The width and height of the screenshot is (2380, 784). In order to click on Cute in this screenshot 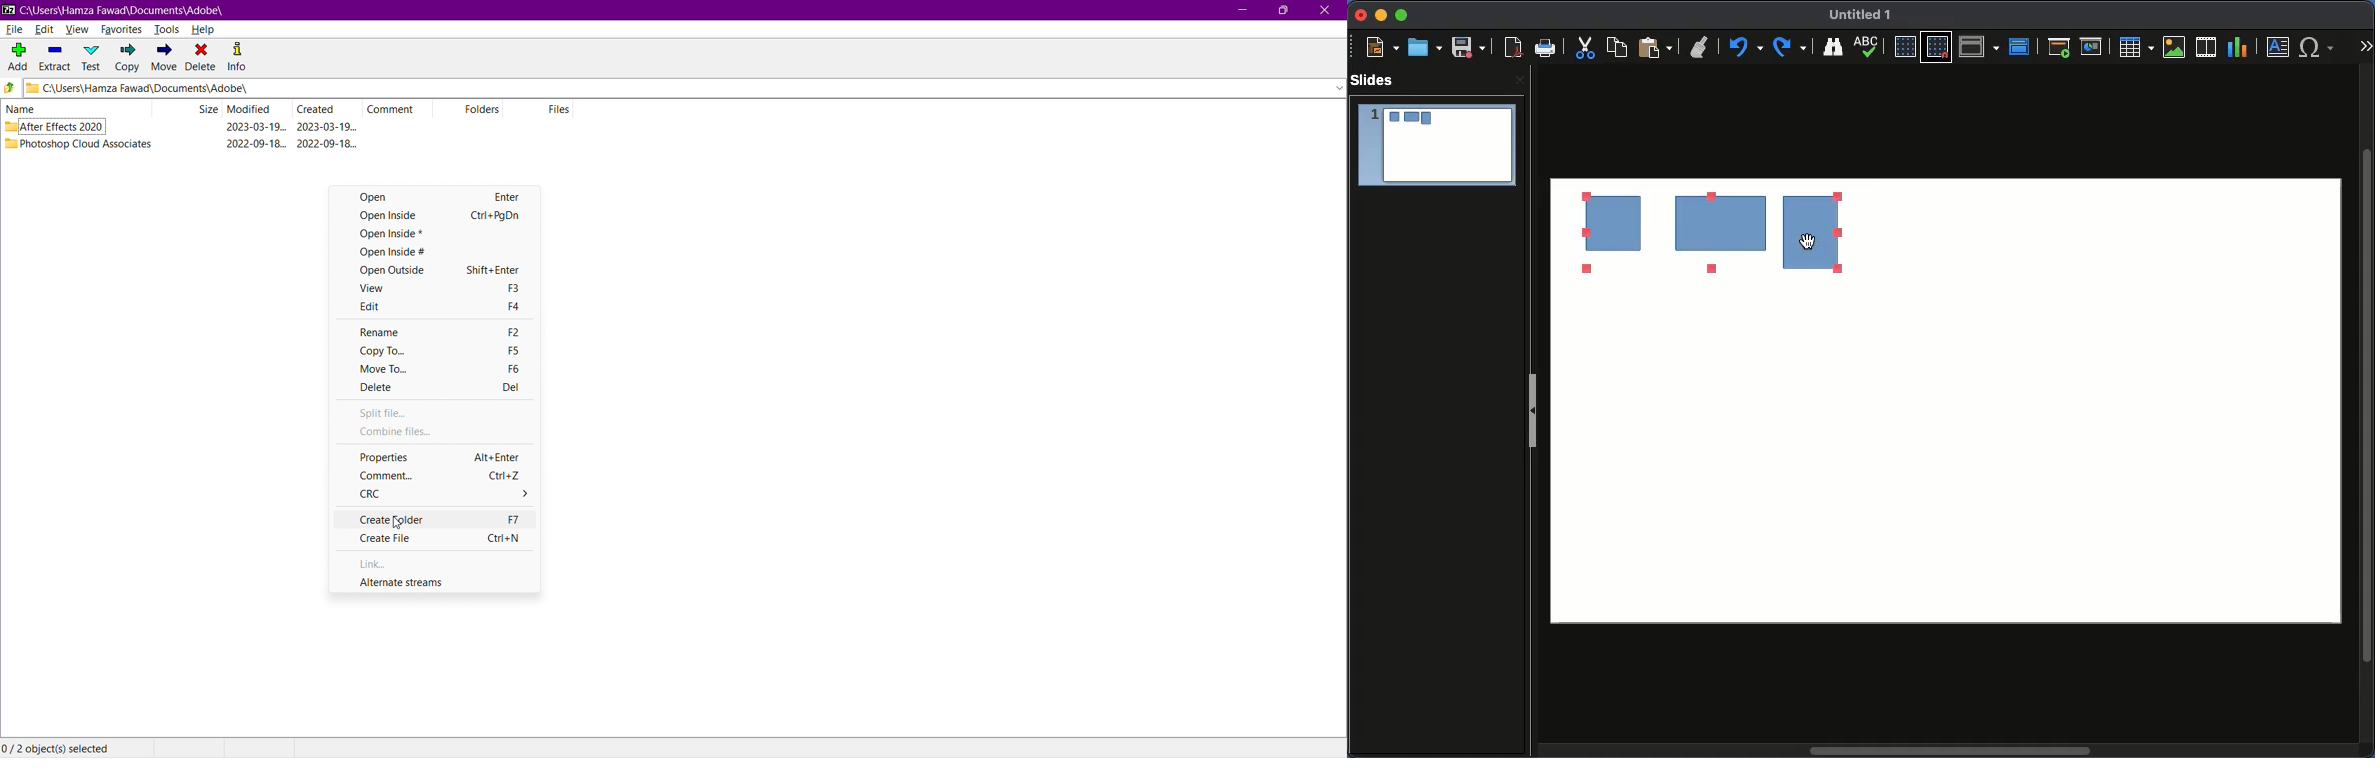, I will do `click(1587, 50)`.